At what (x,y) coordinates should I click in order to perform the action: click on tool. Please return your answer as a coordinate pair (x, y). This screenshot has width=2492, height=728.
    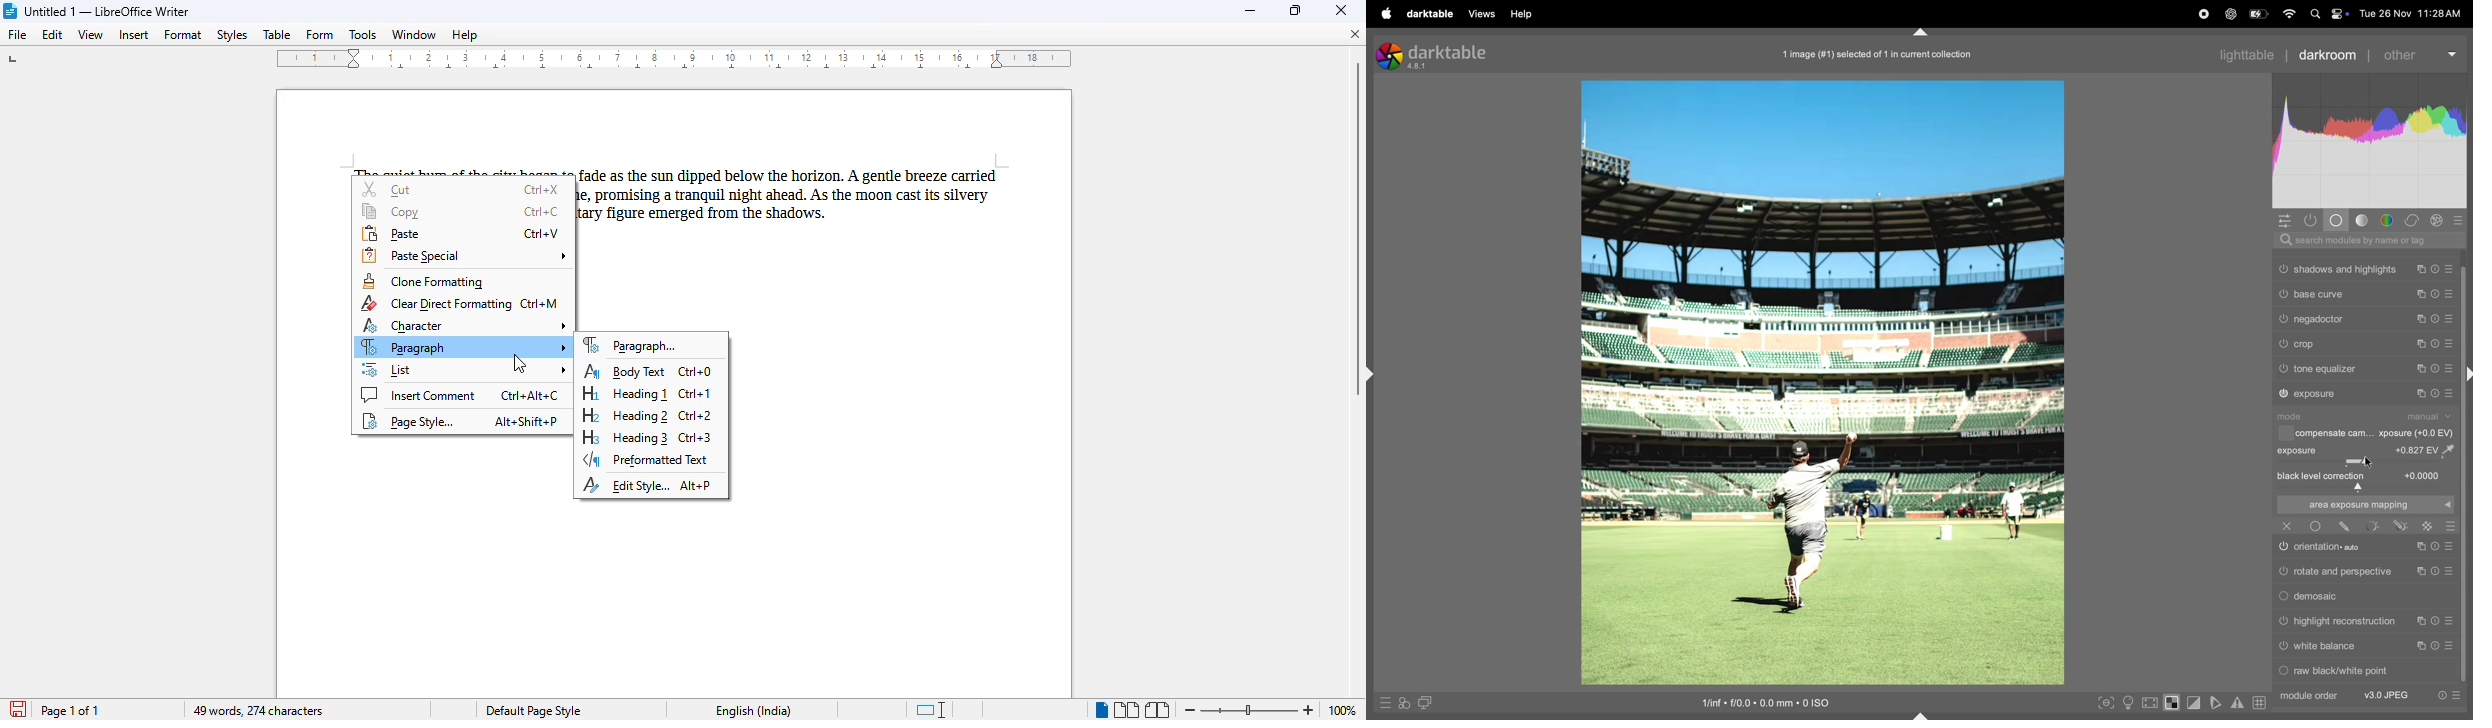
    Looking at the image, I should click on (2374, 526).